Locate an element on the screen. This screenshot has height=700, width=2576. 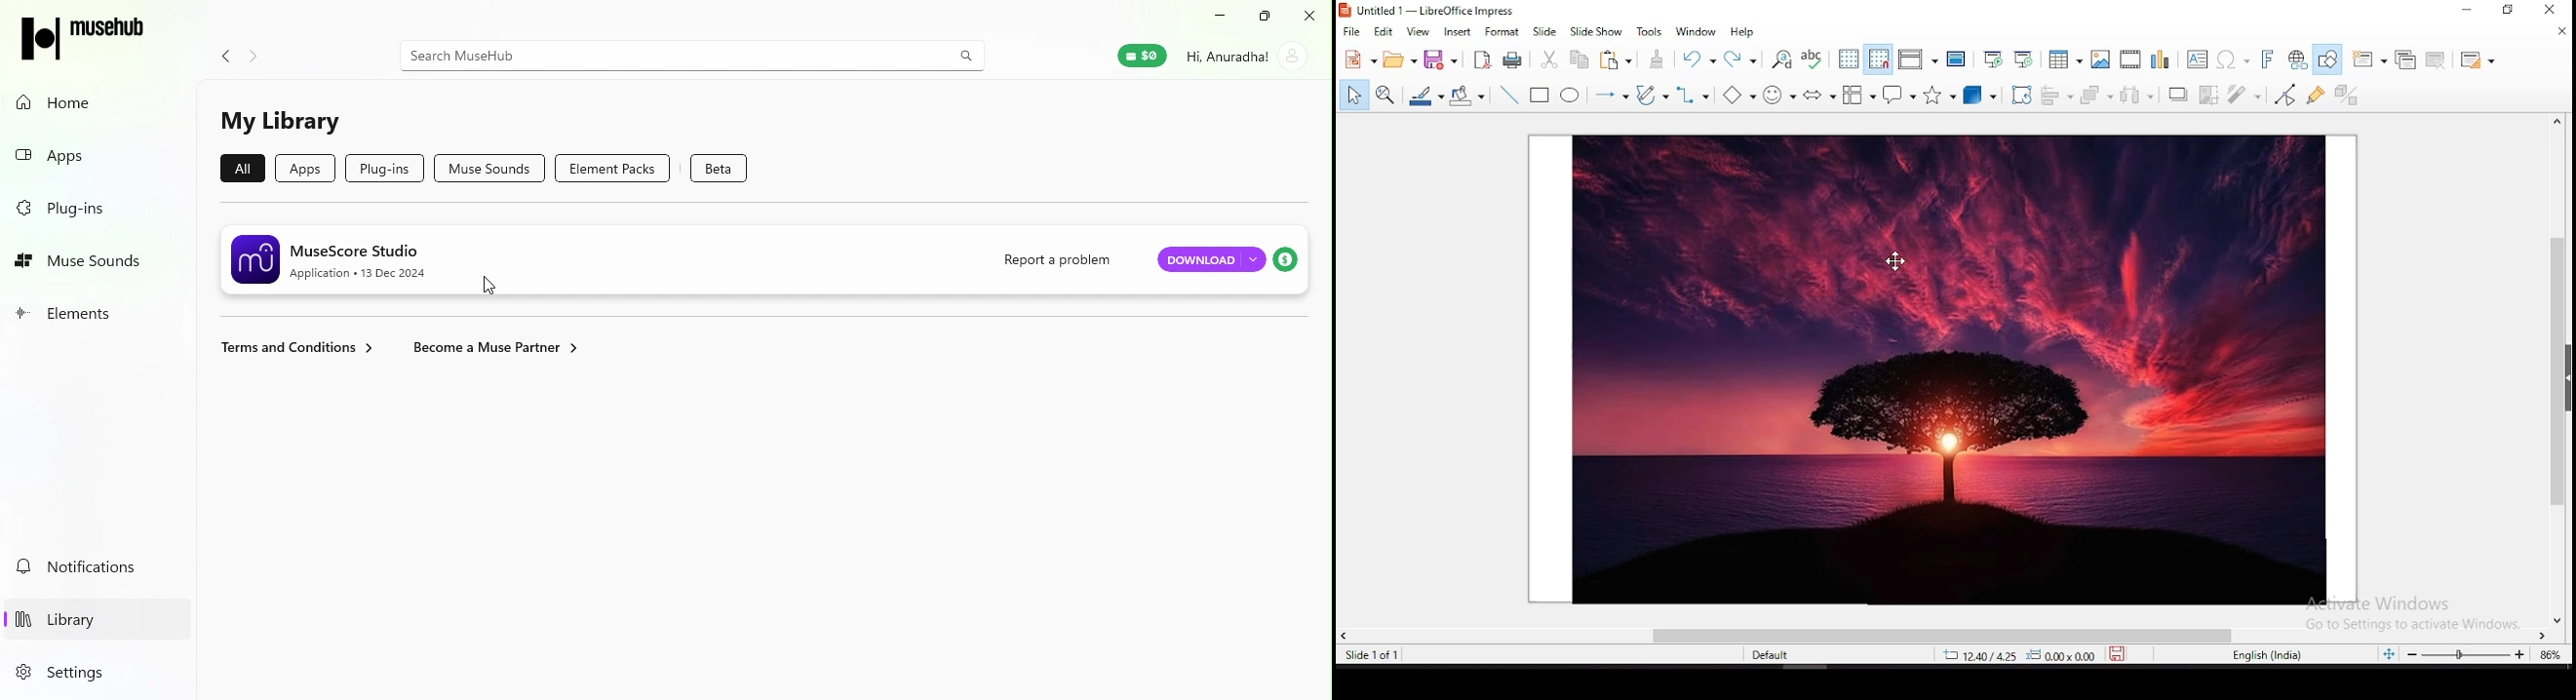
Home is located at coordinates (88, 102).